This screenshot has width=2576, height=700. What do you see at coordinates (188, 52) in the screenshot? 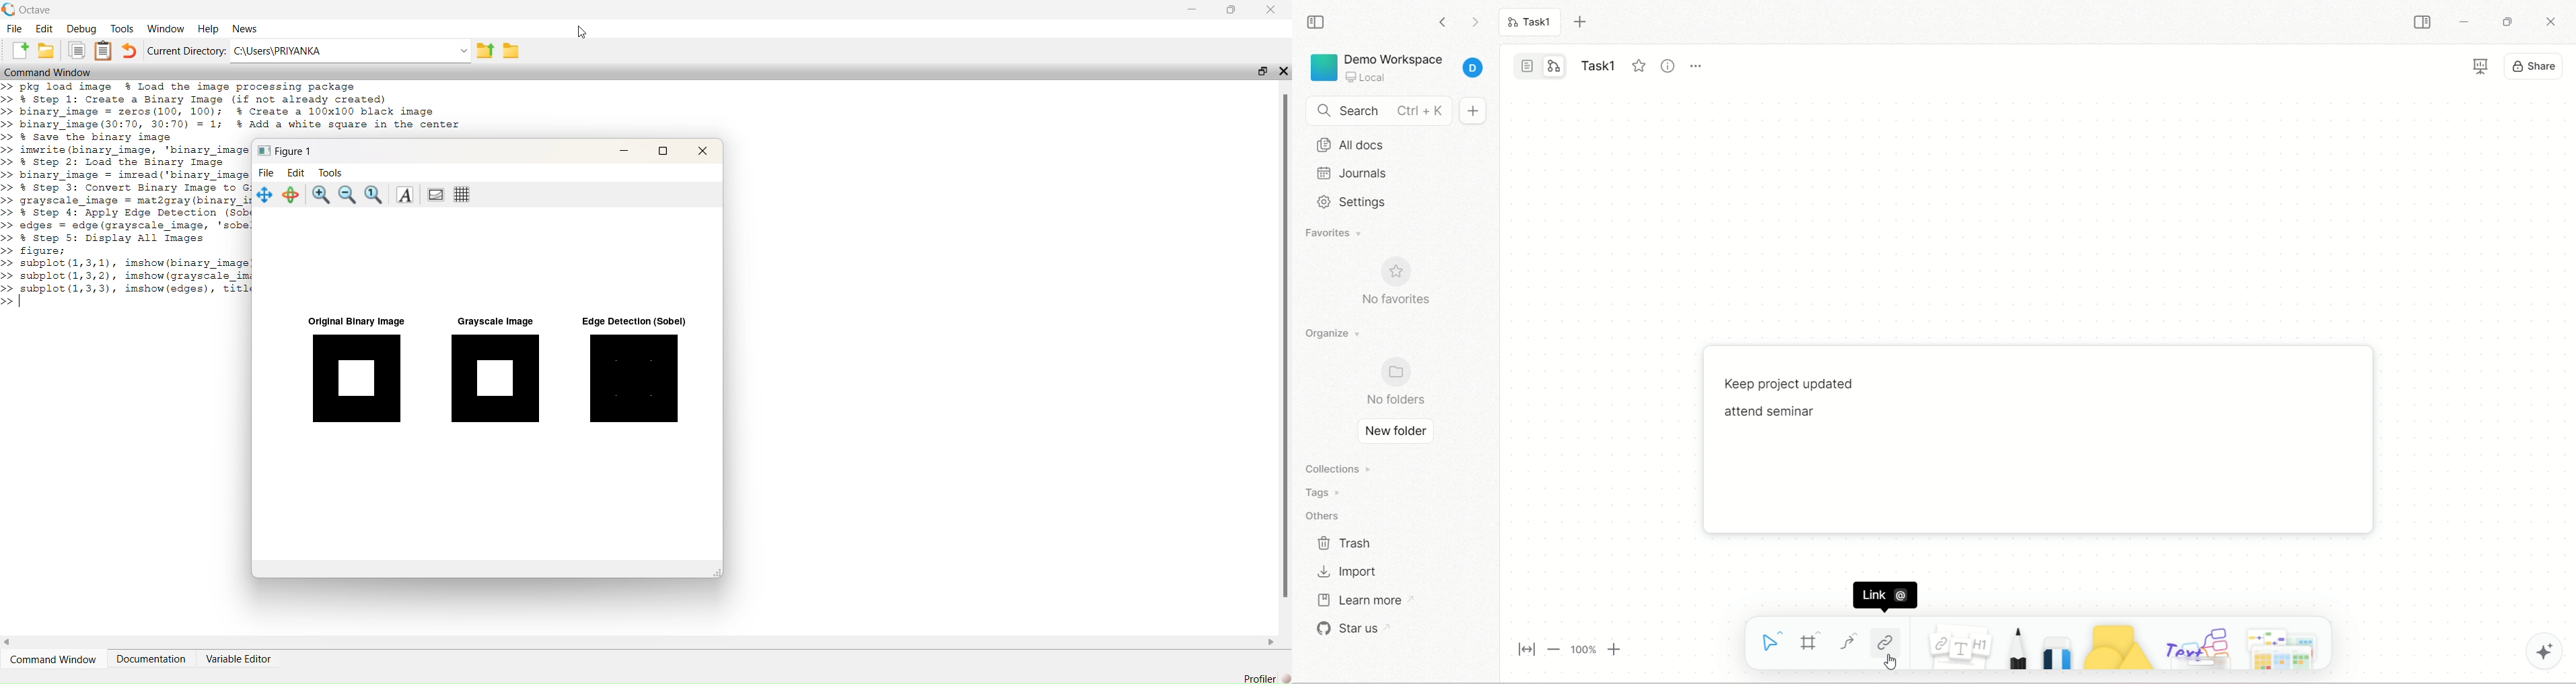
I see `Current Directory:` at bounding box center [188, 52].